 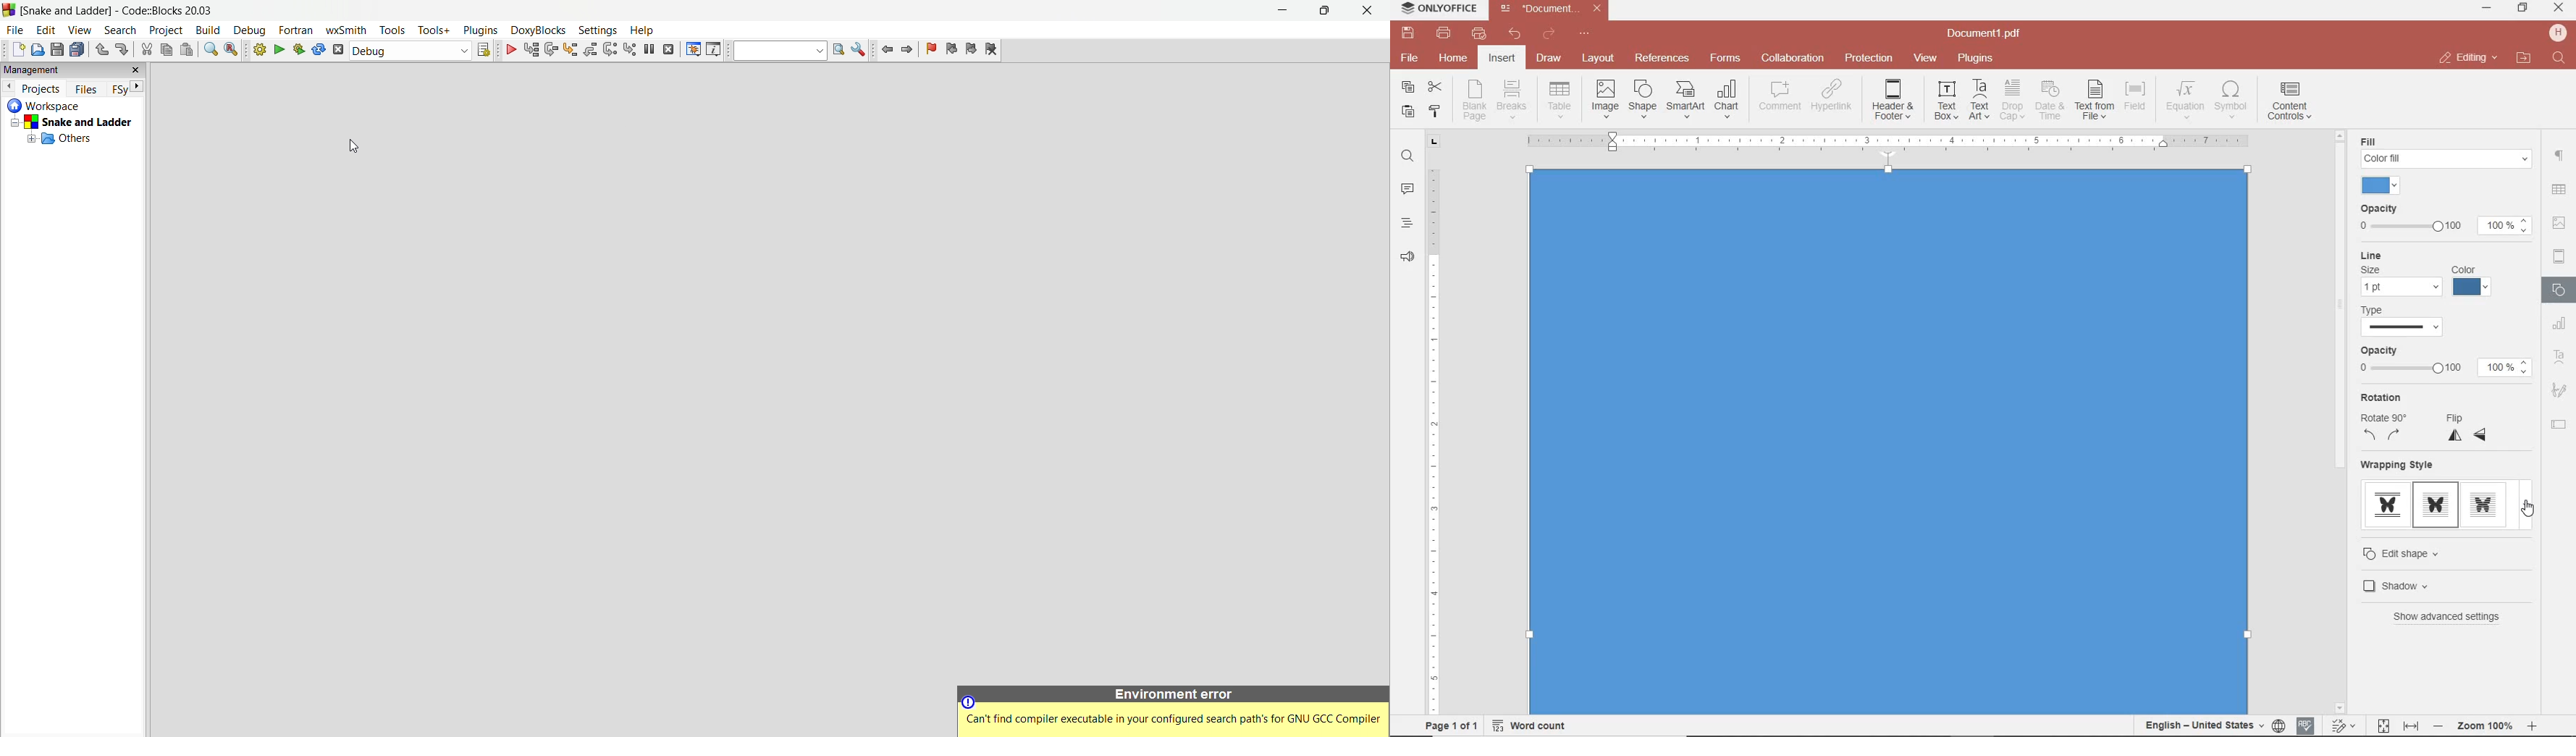 I want to click on cursor, so click(x=358, y=147).